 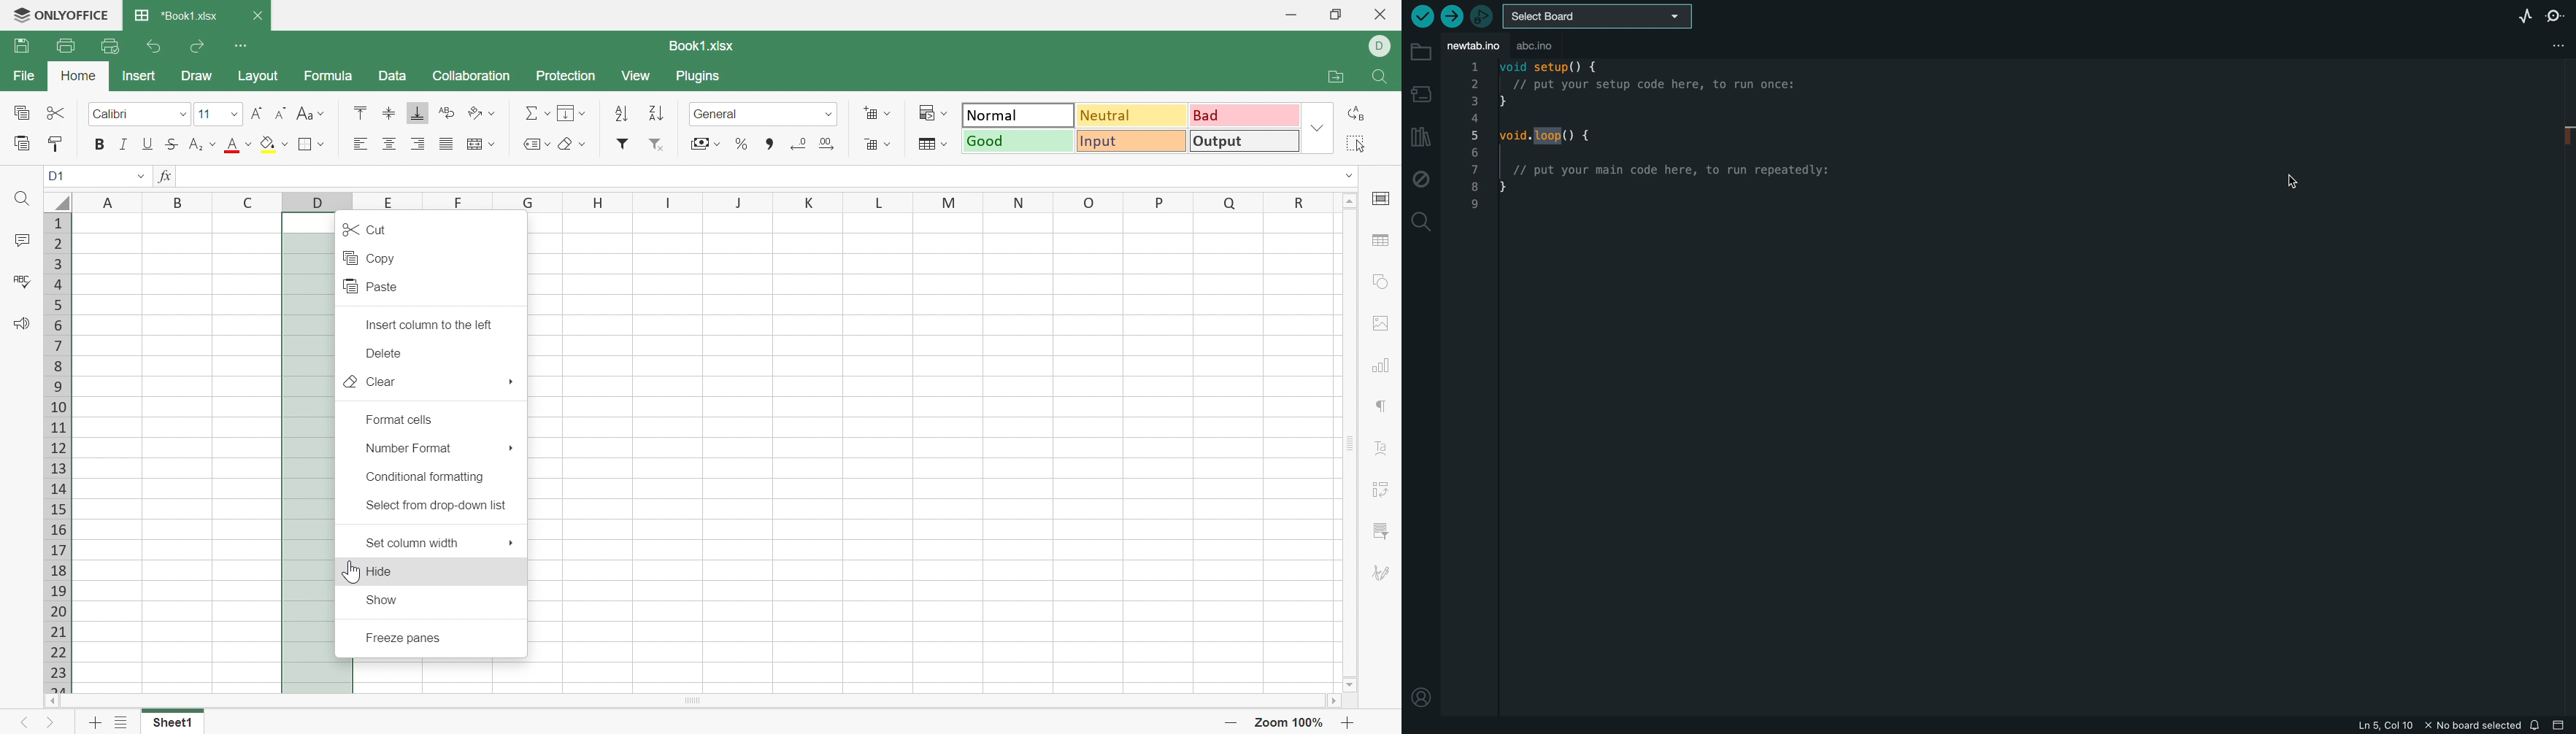 I want to click on Signature settings, so click(x=1383, y=571).